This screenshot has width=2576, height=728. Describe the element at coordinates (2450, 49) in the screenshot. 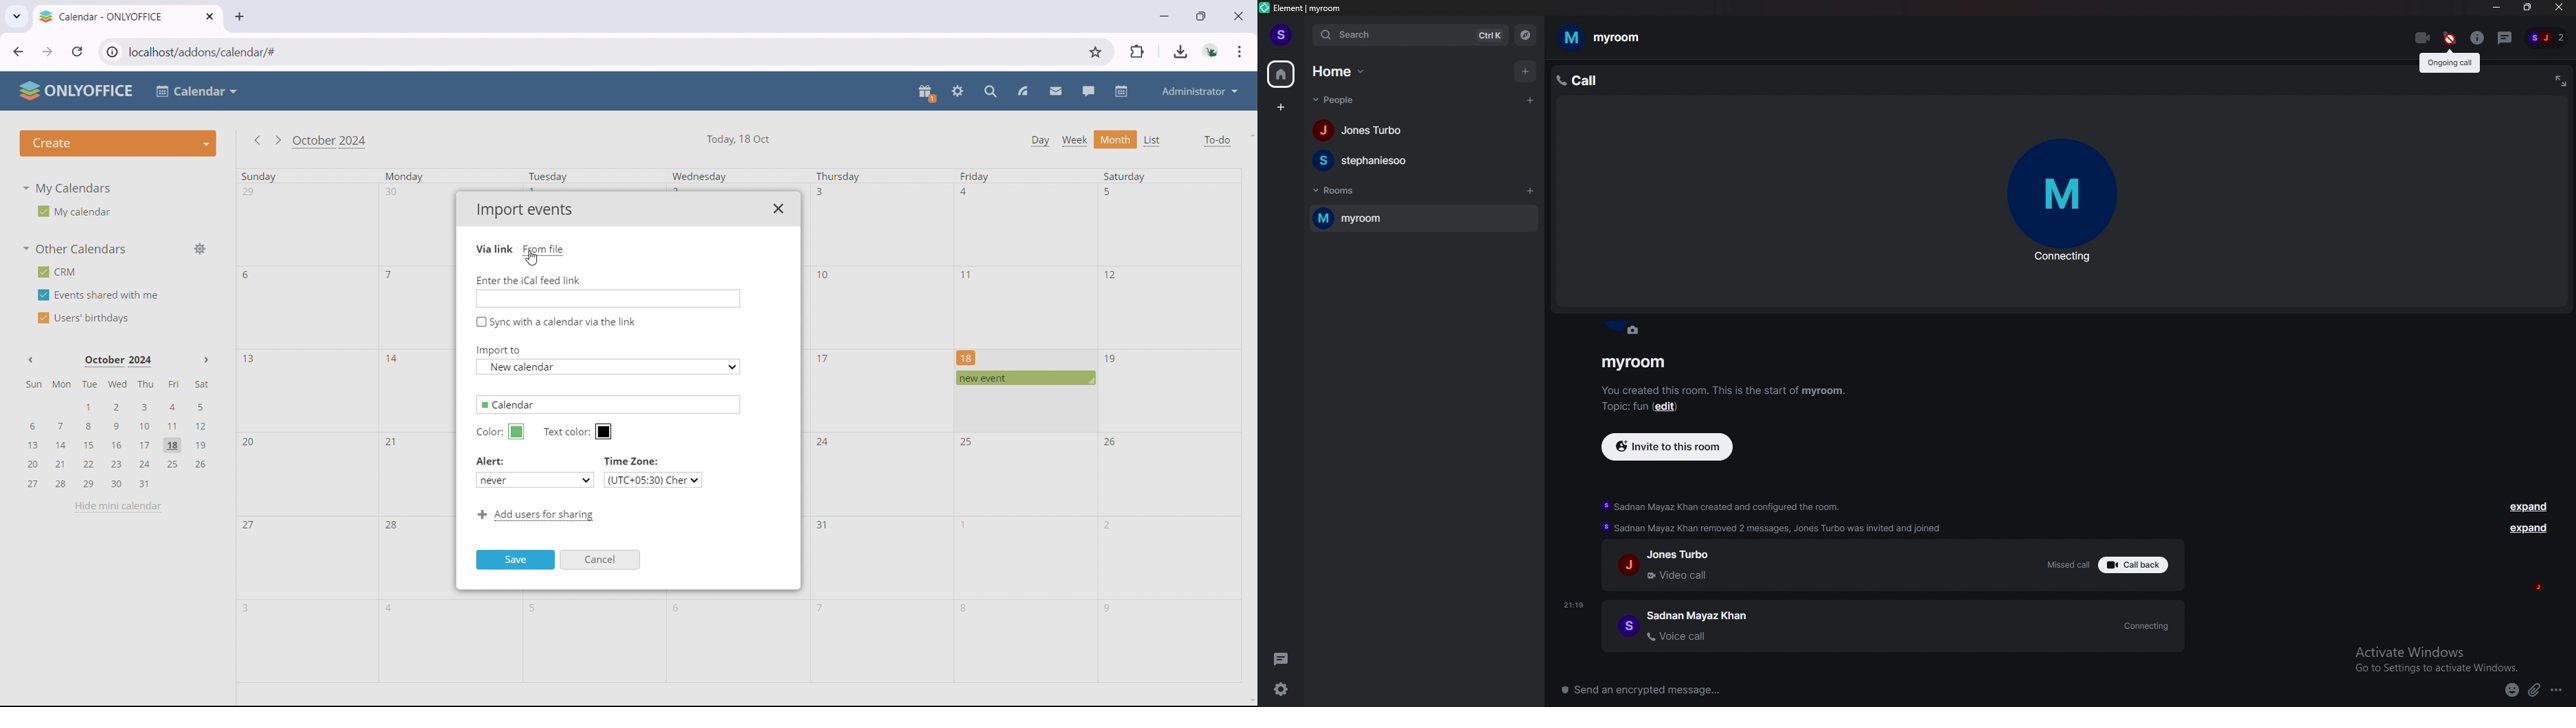

I see `cursor` at that location.